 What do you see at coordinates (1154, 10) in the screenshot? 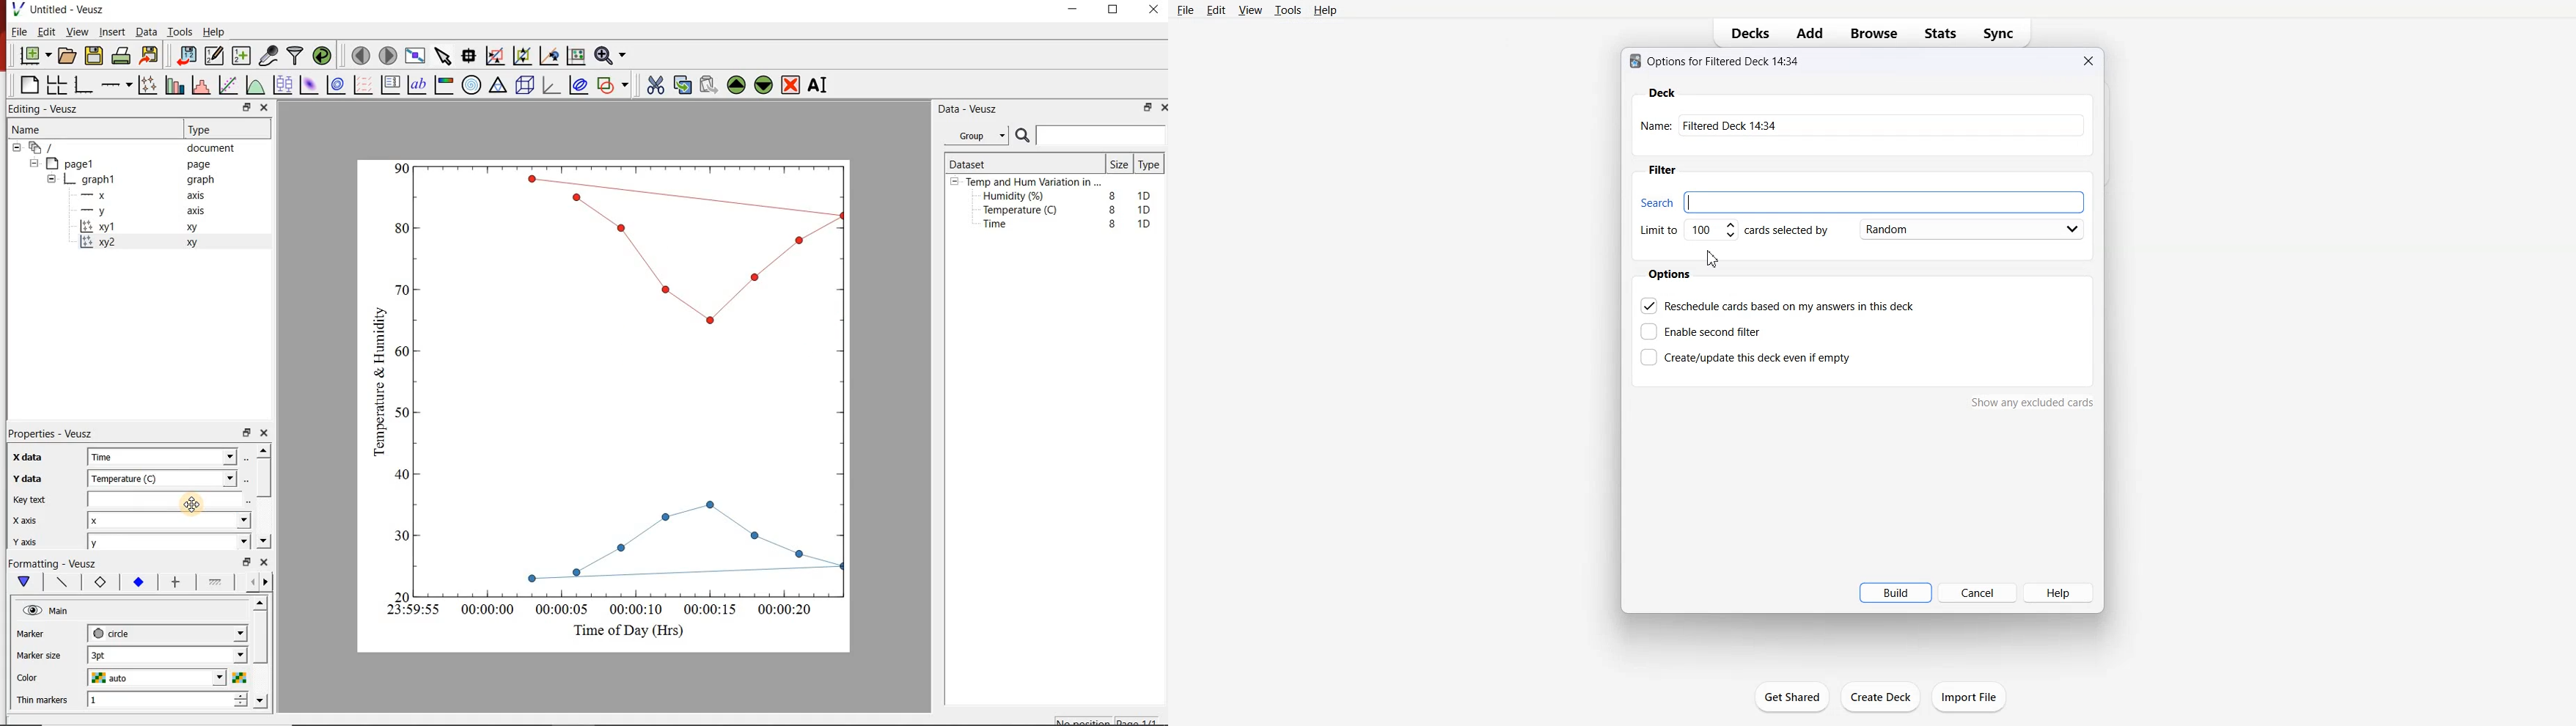
I see `close` at bounding box center [1154, 10].